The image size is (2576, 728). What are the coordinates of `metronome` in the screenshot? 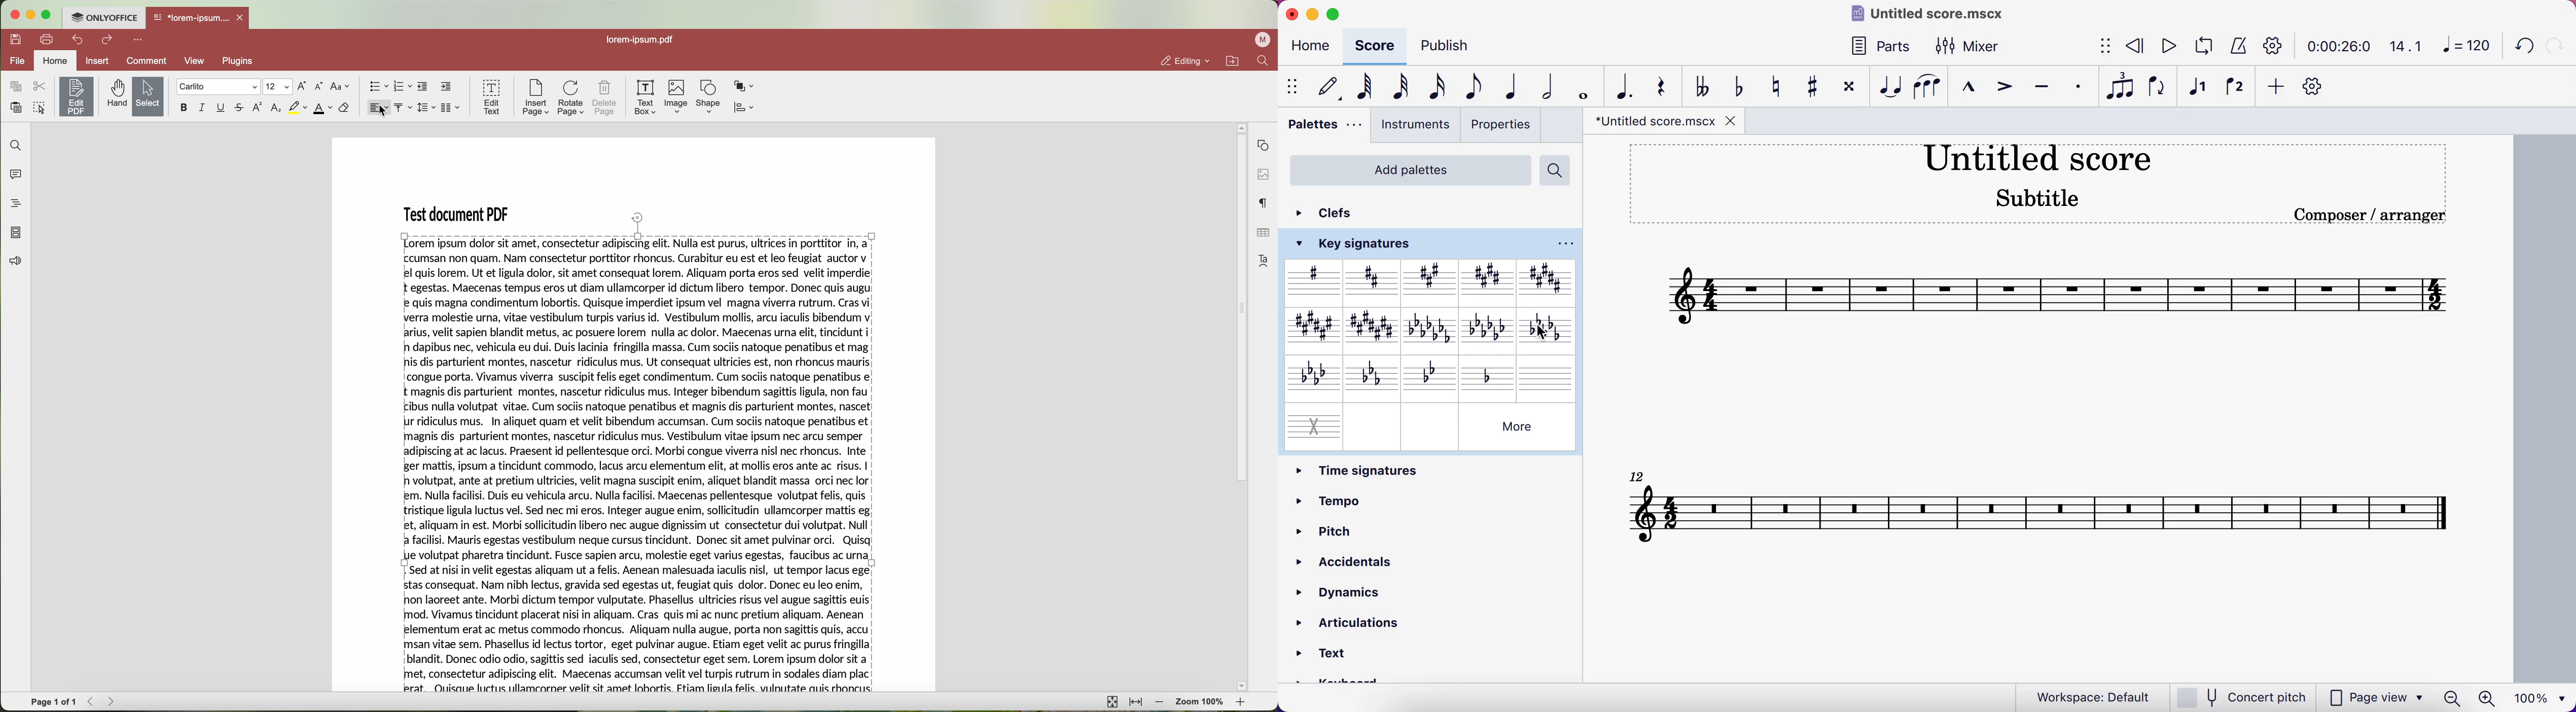 It's located at (2237, 46).